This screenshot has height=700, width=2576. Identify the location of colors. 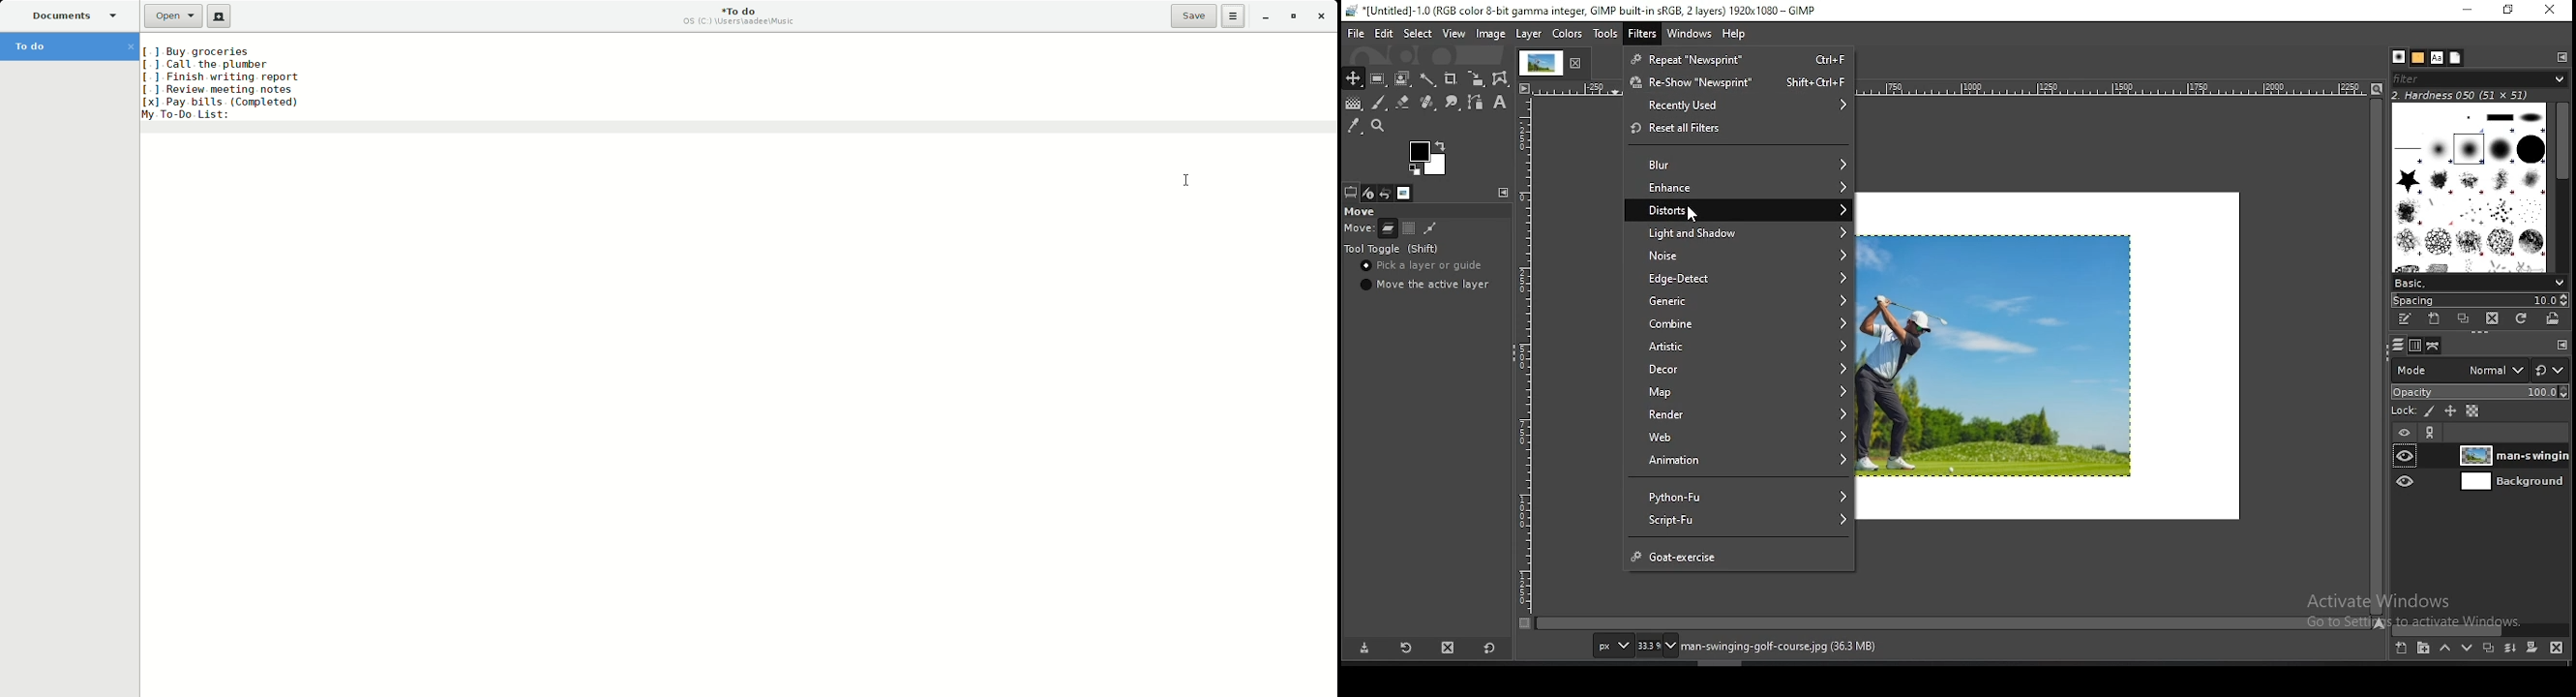
(1567, 34).